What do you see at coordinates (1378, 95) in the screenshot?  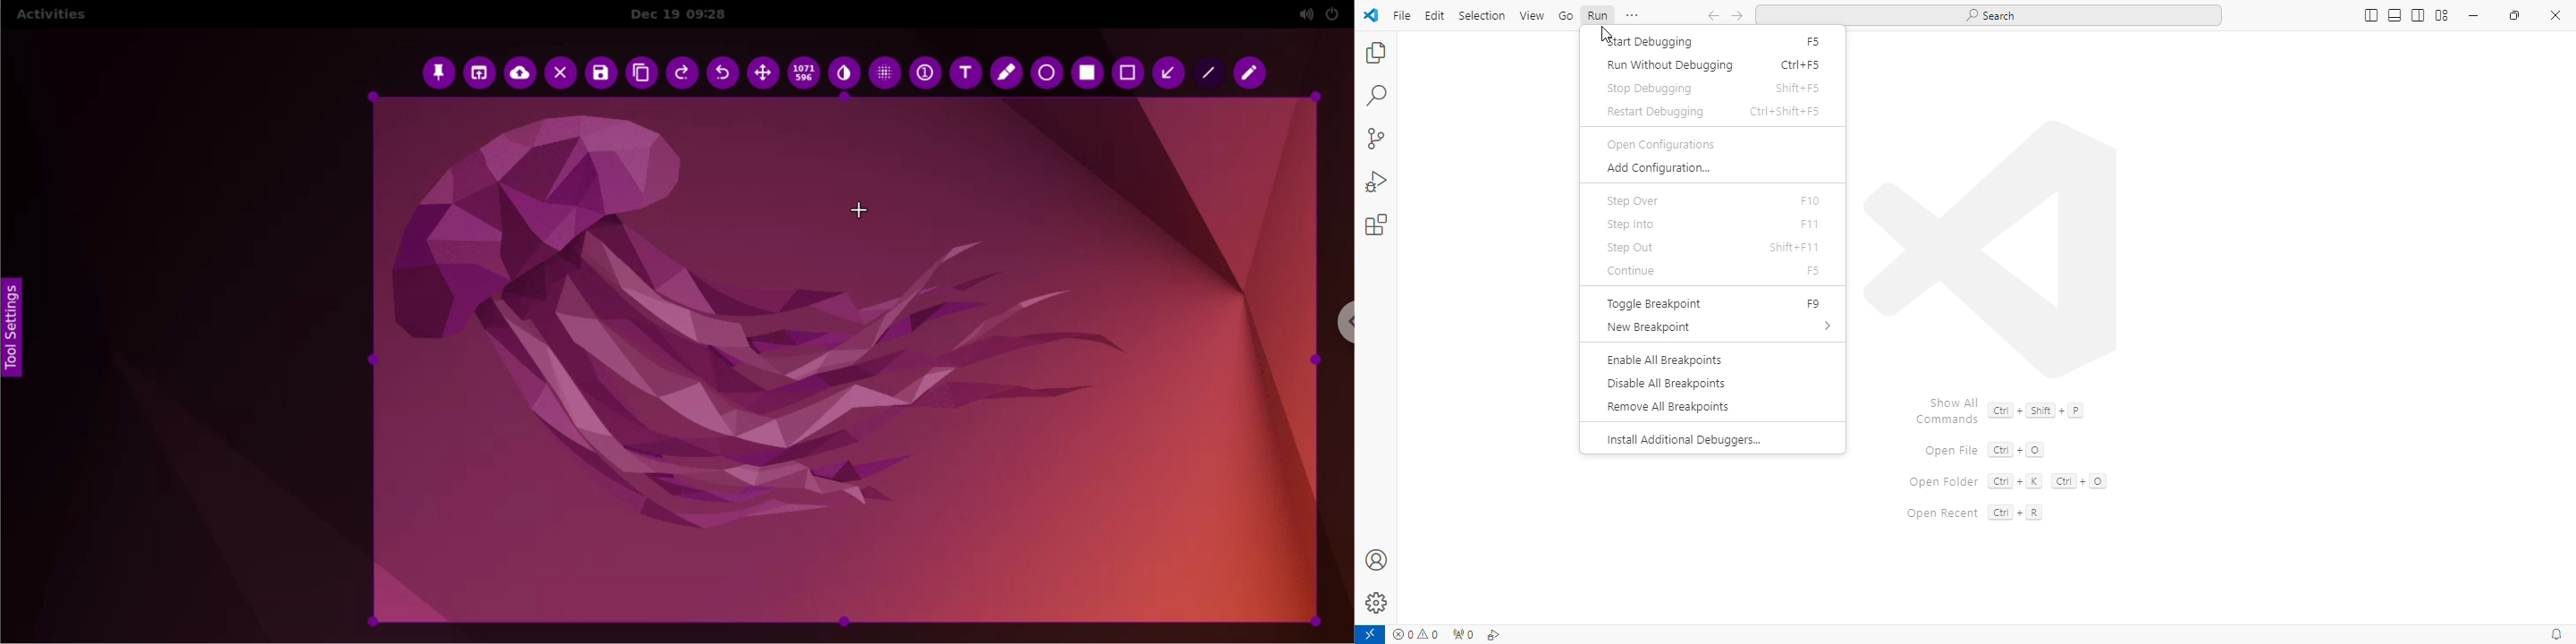 I see `search` at bounding box center [1378, 95].